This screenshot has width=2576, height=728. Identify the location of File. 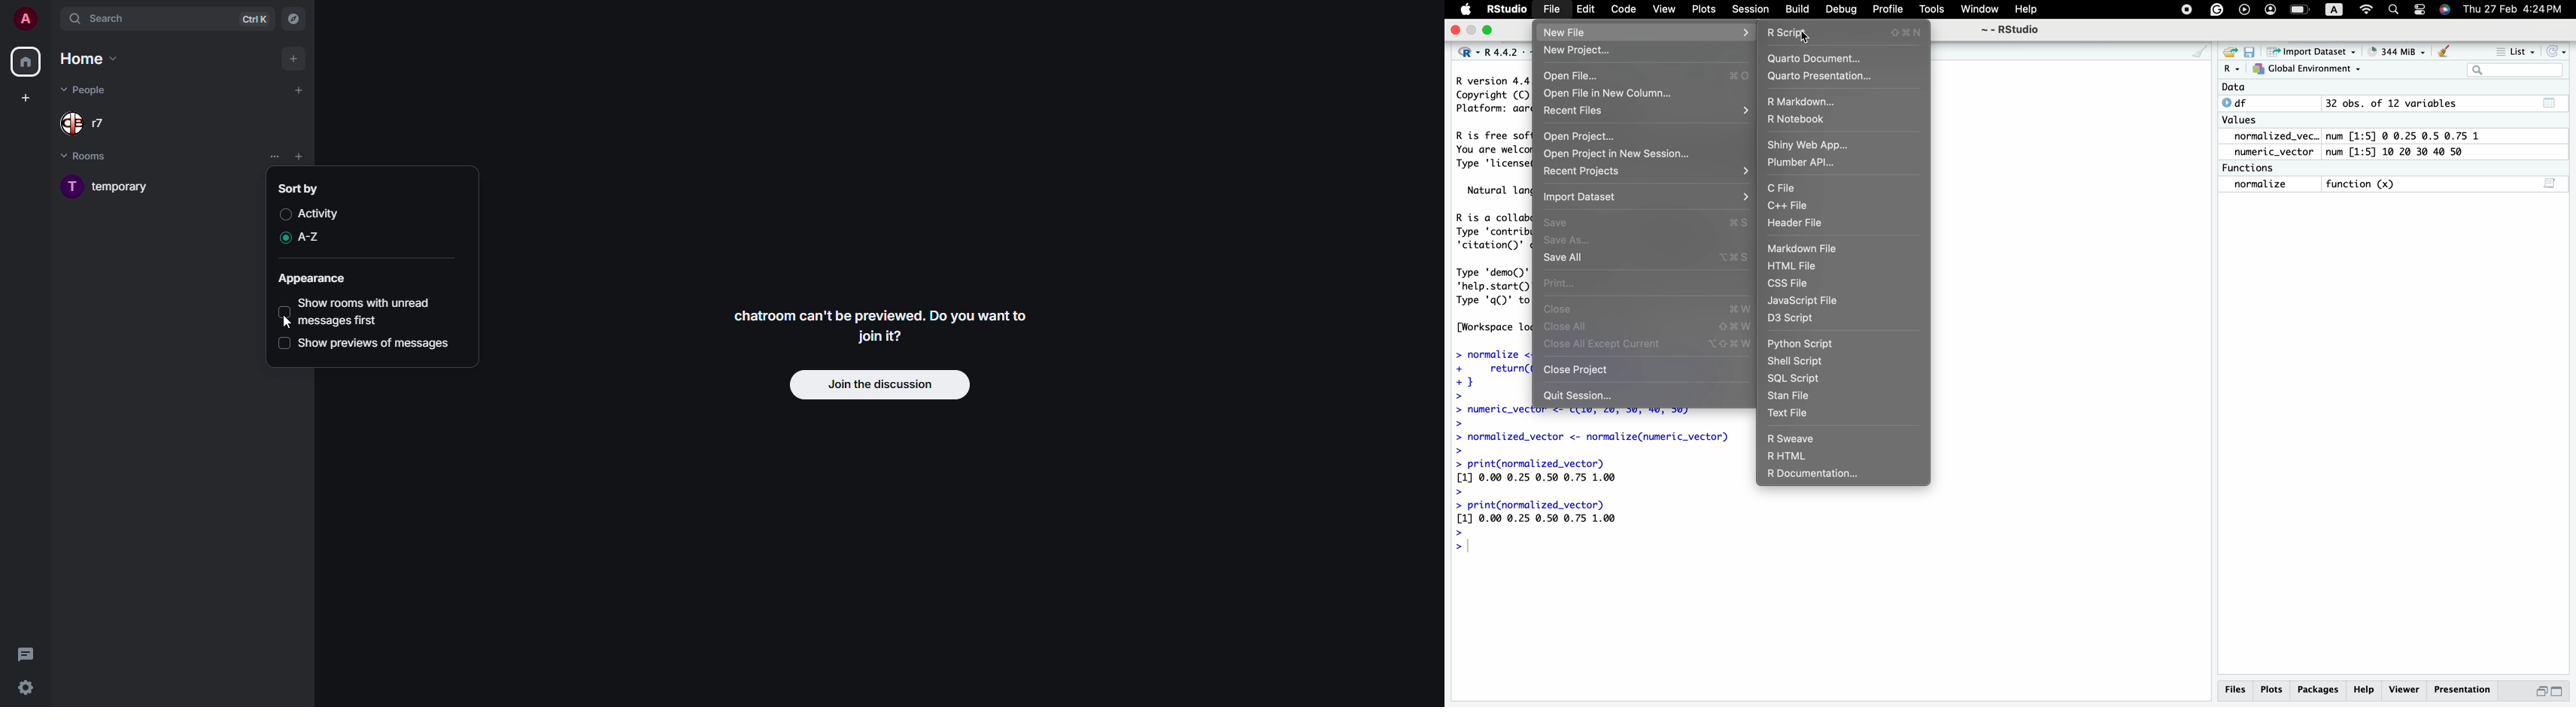
(1549, 10).